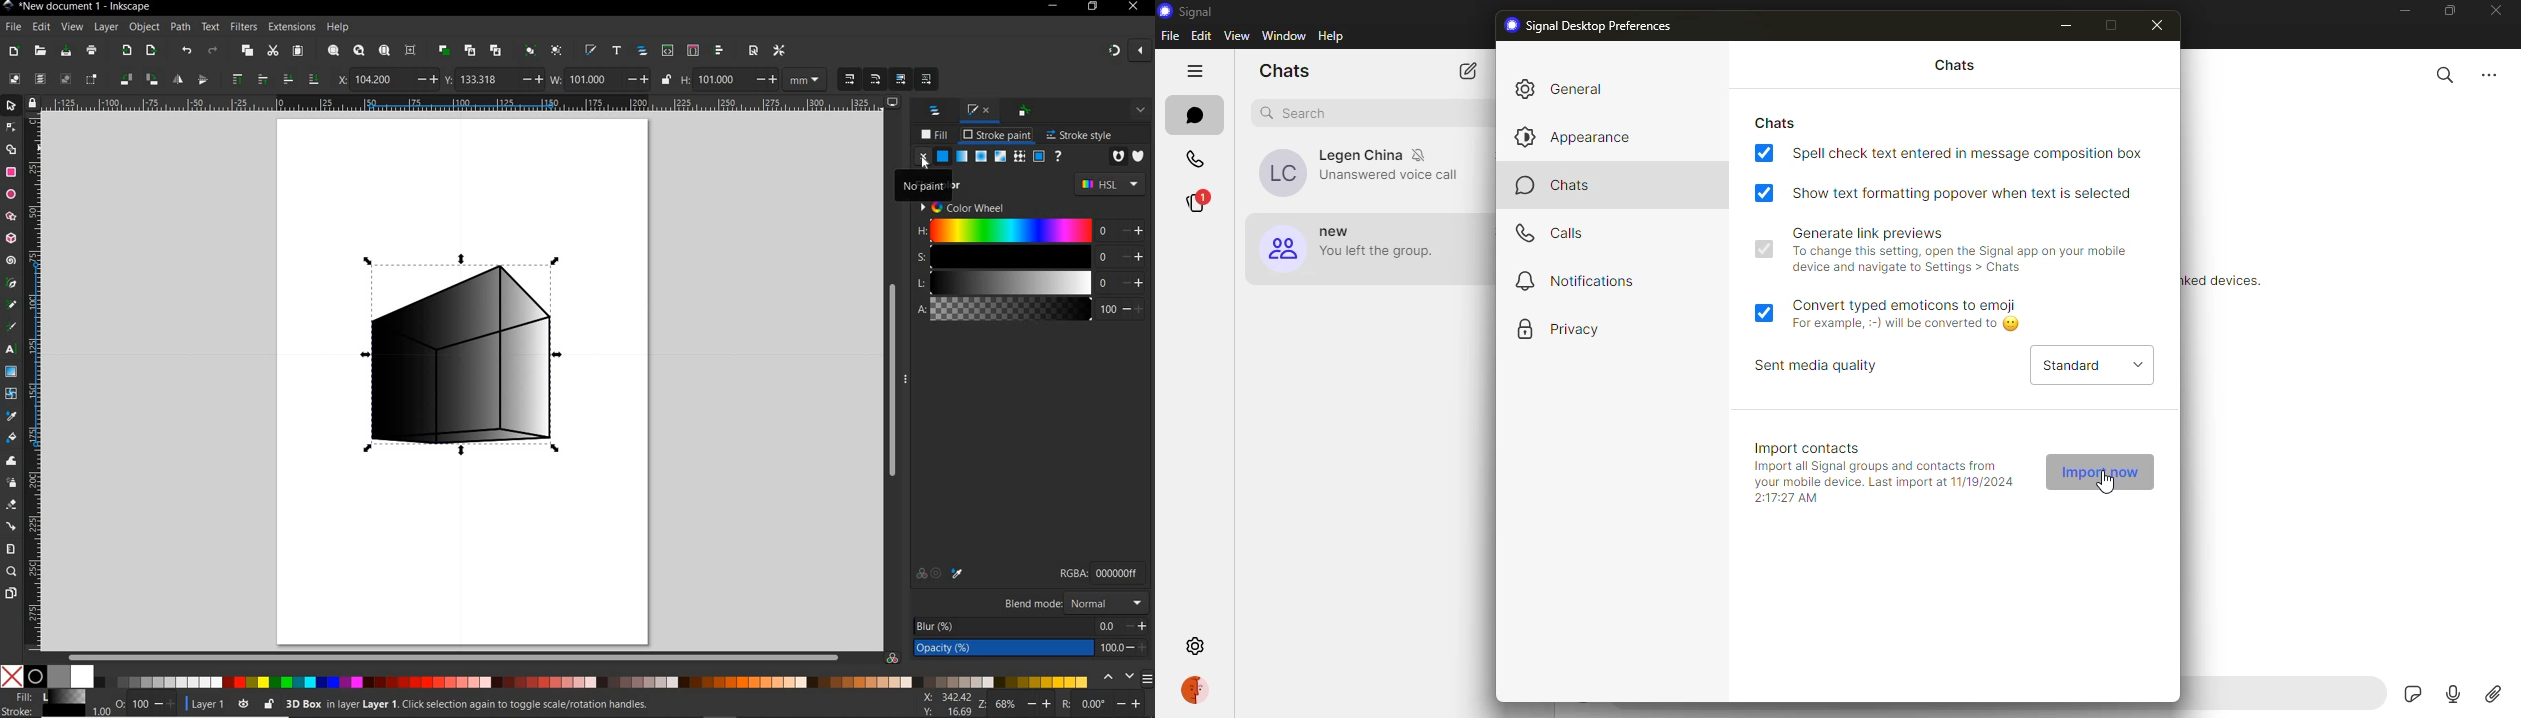 This screenshot has height=728, width=2548. I want to click on OPEN XML EDITOR, so click(669, 50).